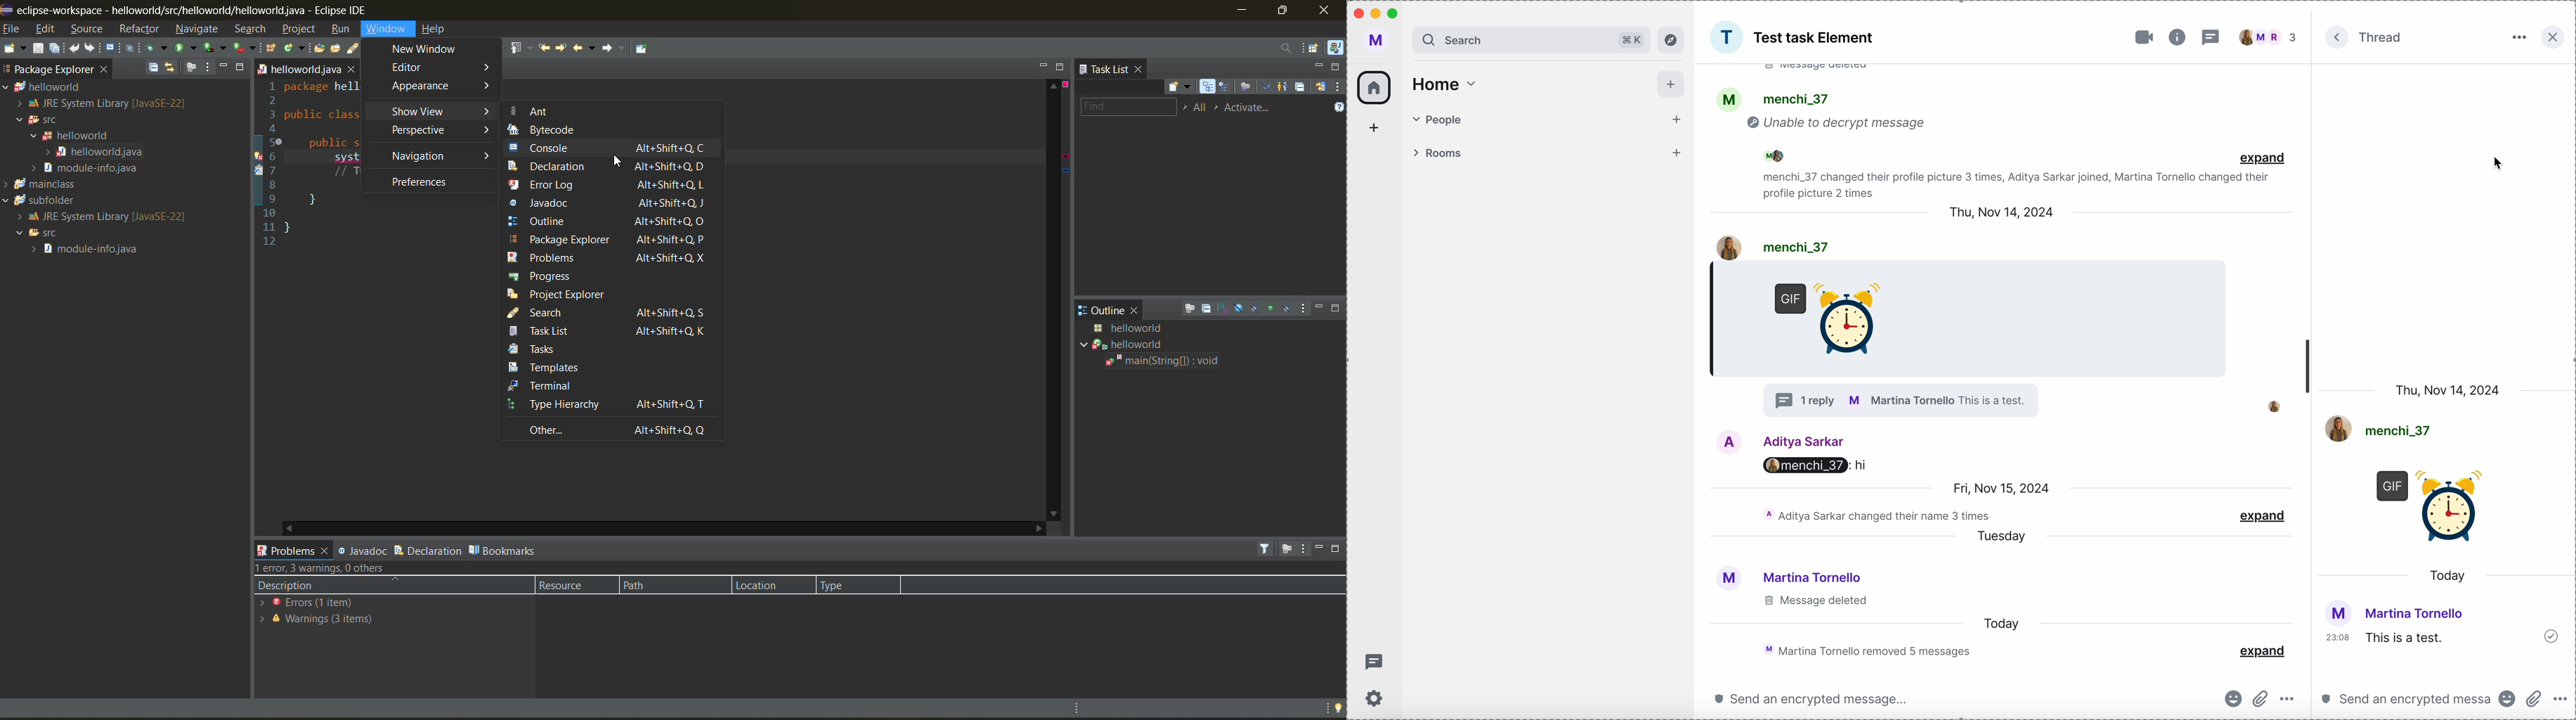 This screenshot has height=728, width=2576. Describe the element at coordinates (1338, 68) in the screenshot. I see `maximize` at that location.